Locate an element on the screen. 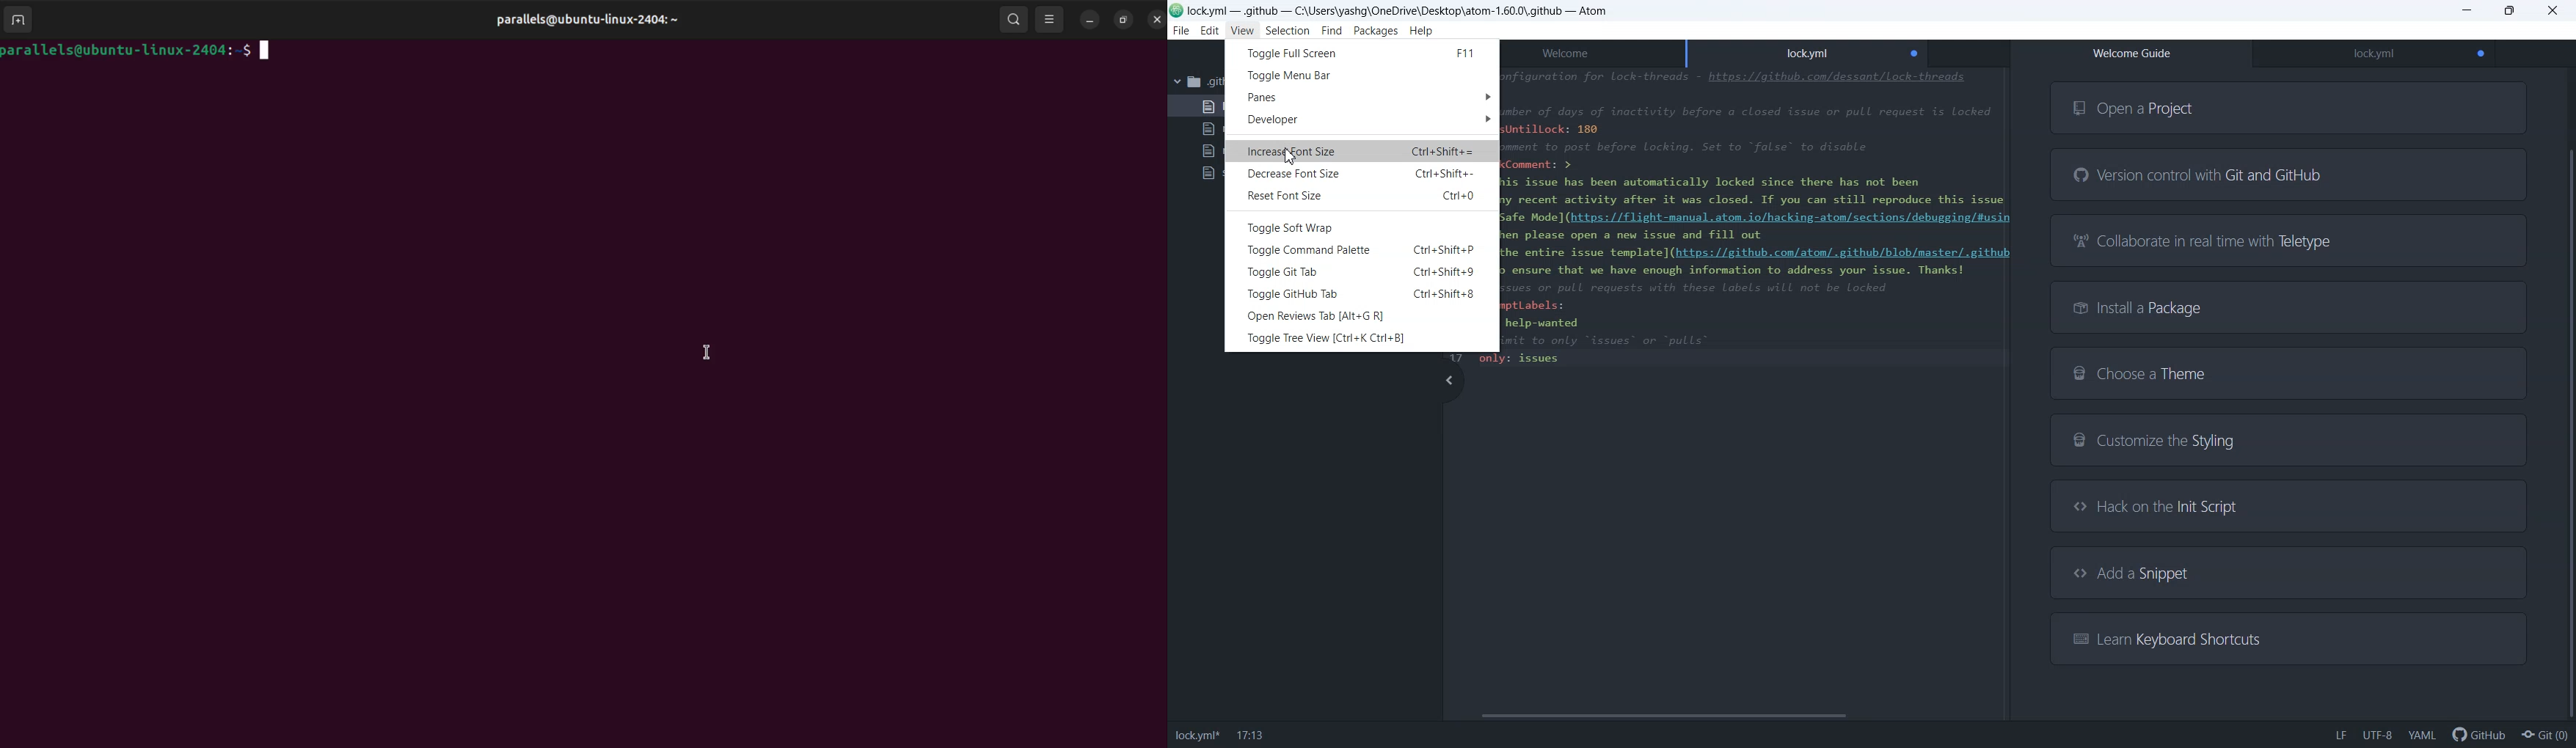 Image resolution: width=2576 pixels, height=756 pixels. Toggle git hub Tab is located at coordinates (1362, 293).